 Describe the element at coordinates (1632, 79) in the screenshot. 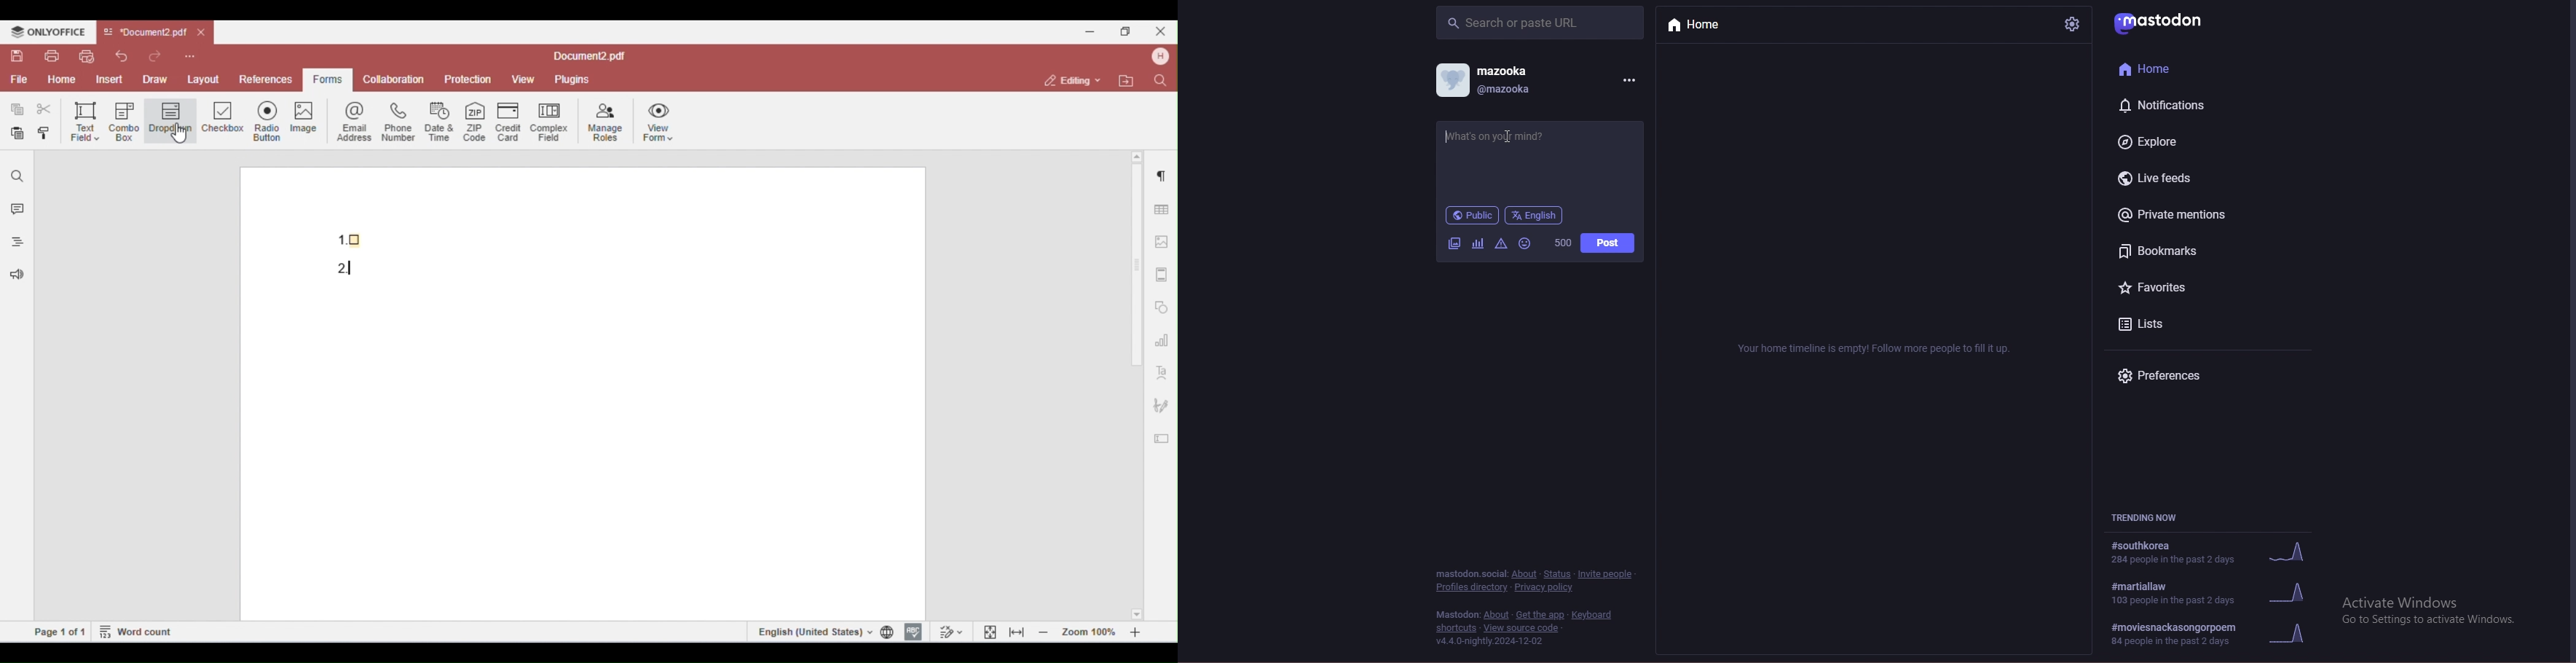

I see `options` at that location.